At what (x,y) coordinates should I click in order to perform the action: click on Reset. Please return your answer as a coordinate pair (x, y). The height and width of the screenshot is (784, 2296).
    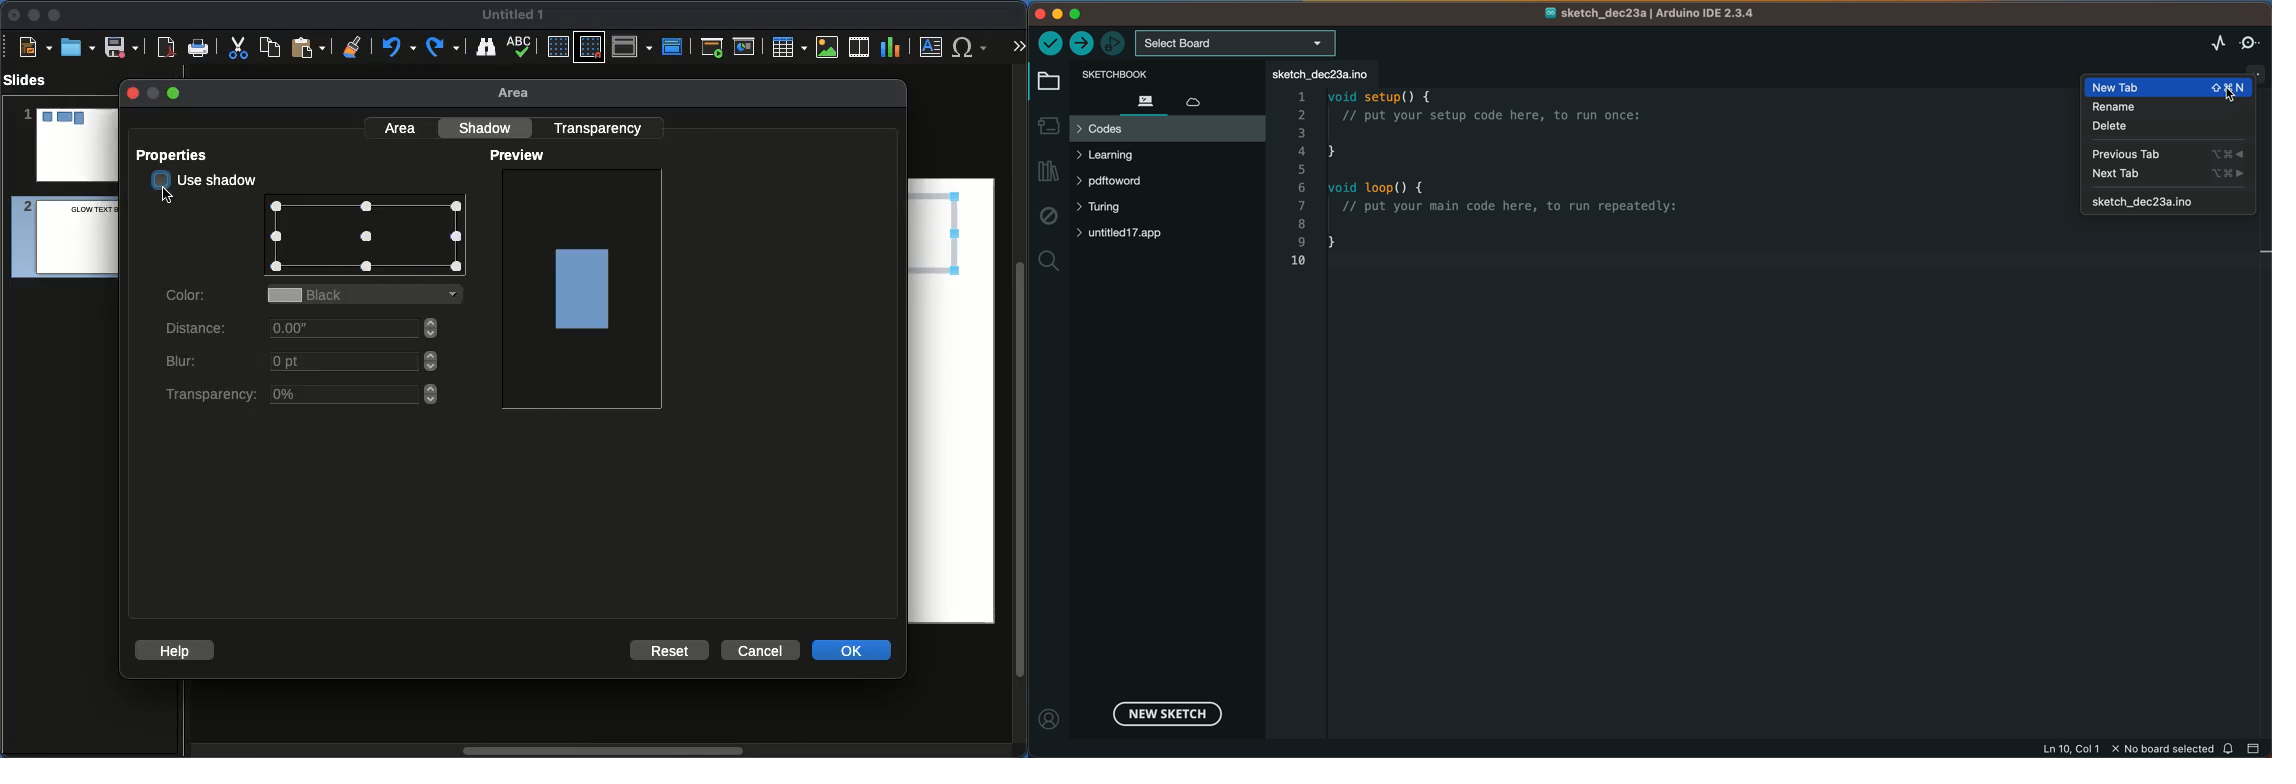
    Looking at the image, I should click on (671, 649).